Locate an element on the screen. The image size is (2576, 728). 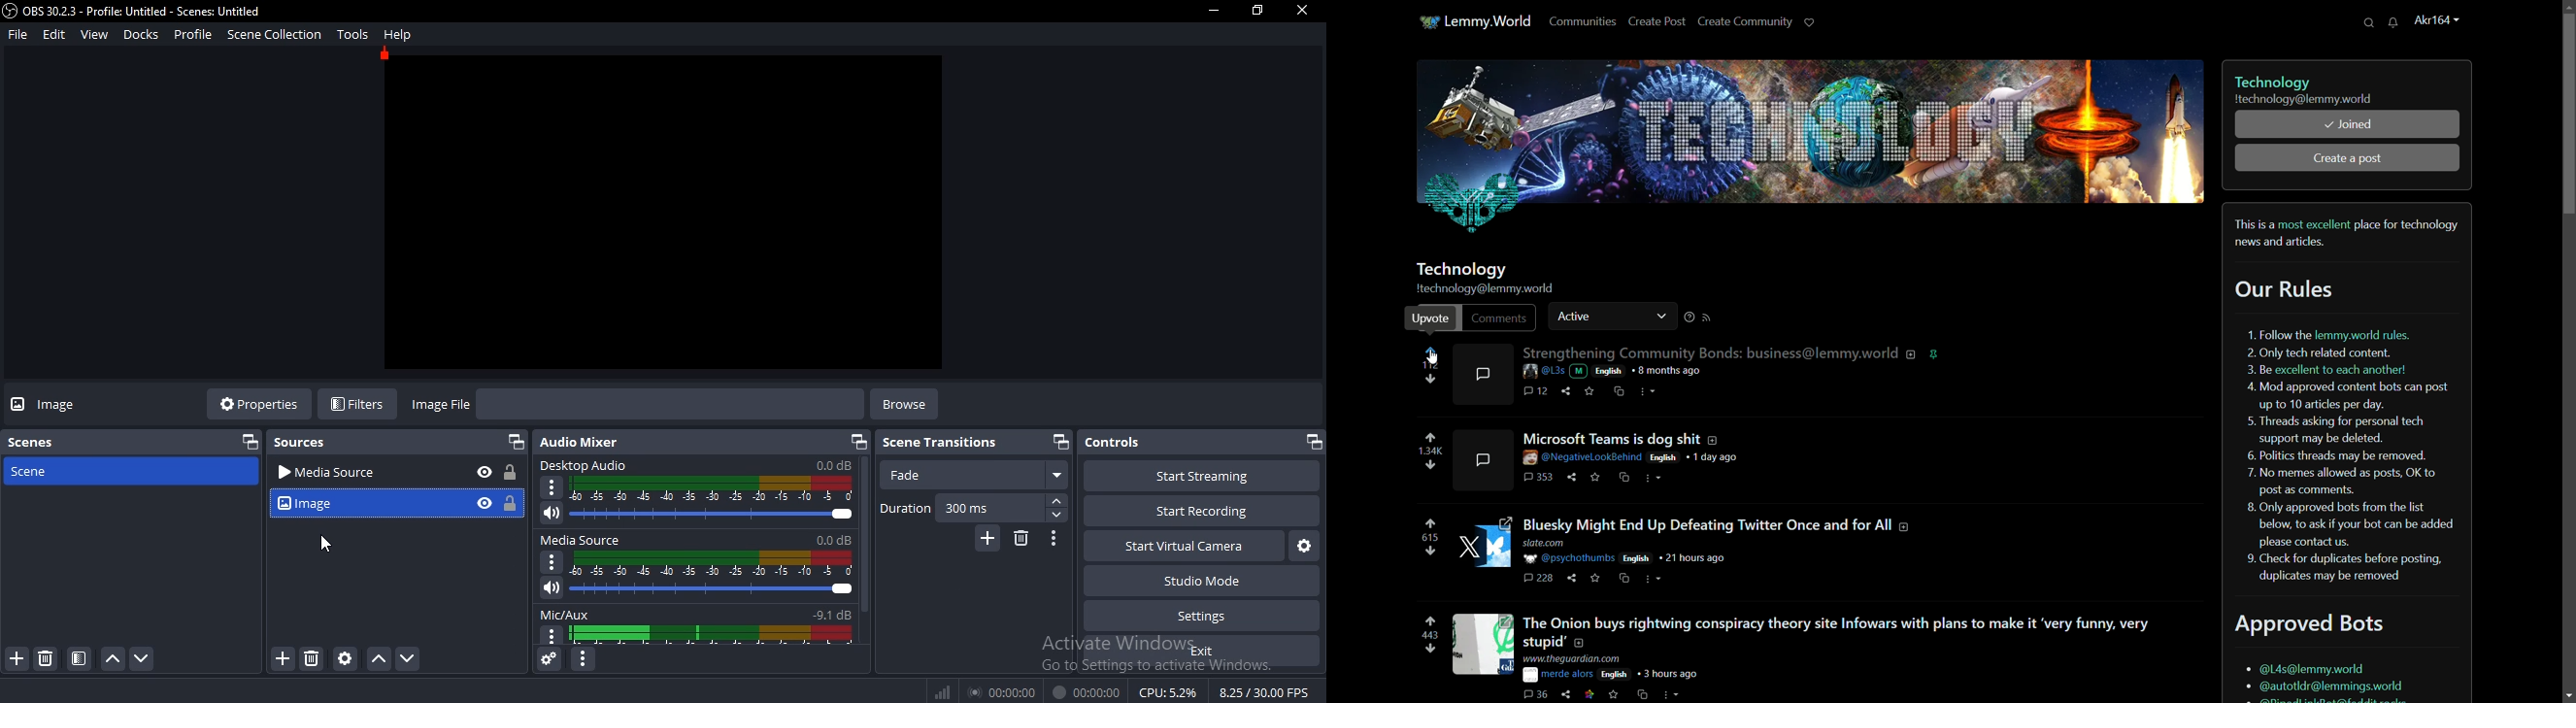
link is located at coordinates (1590, 690).